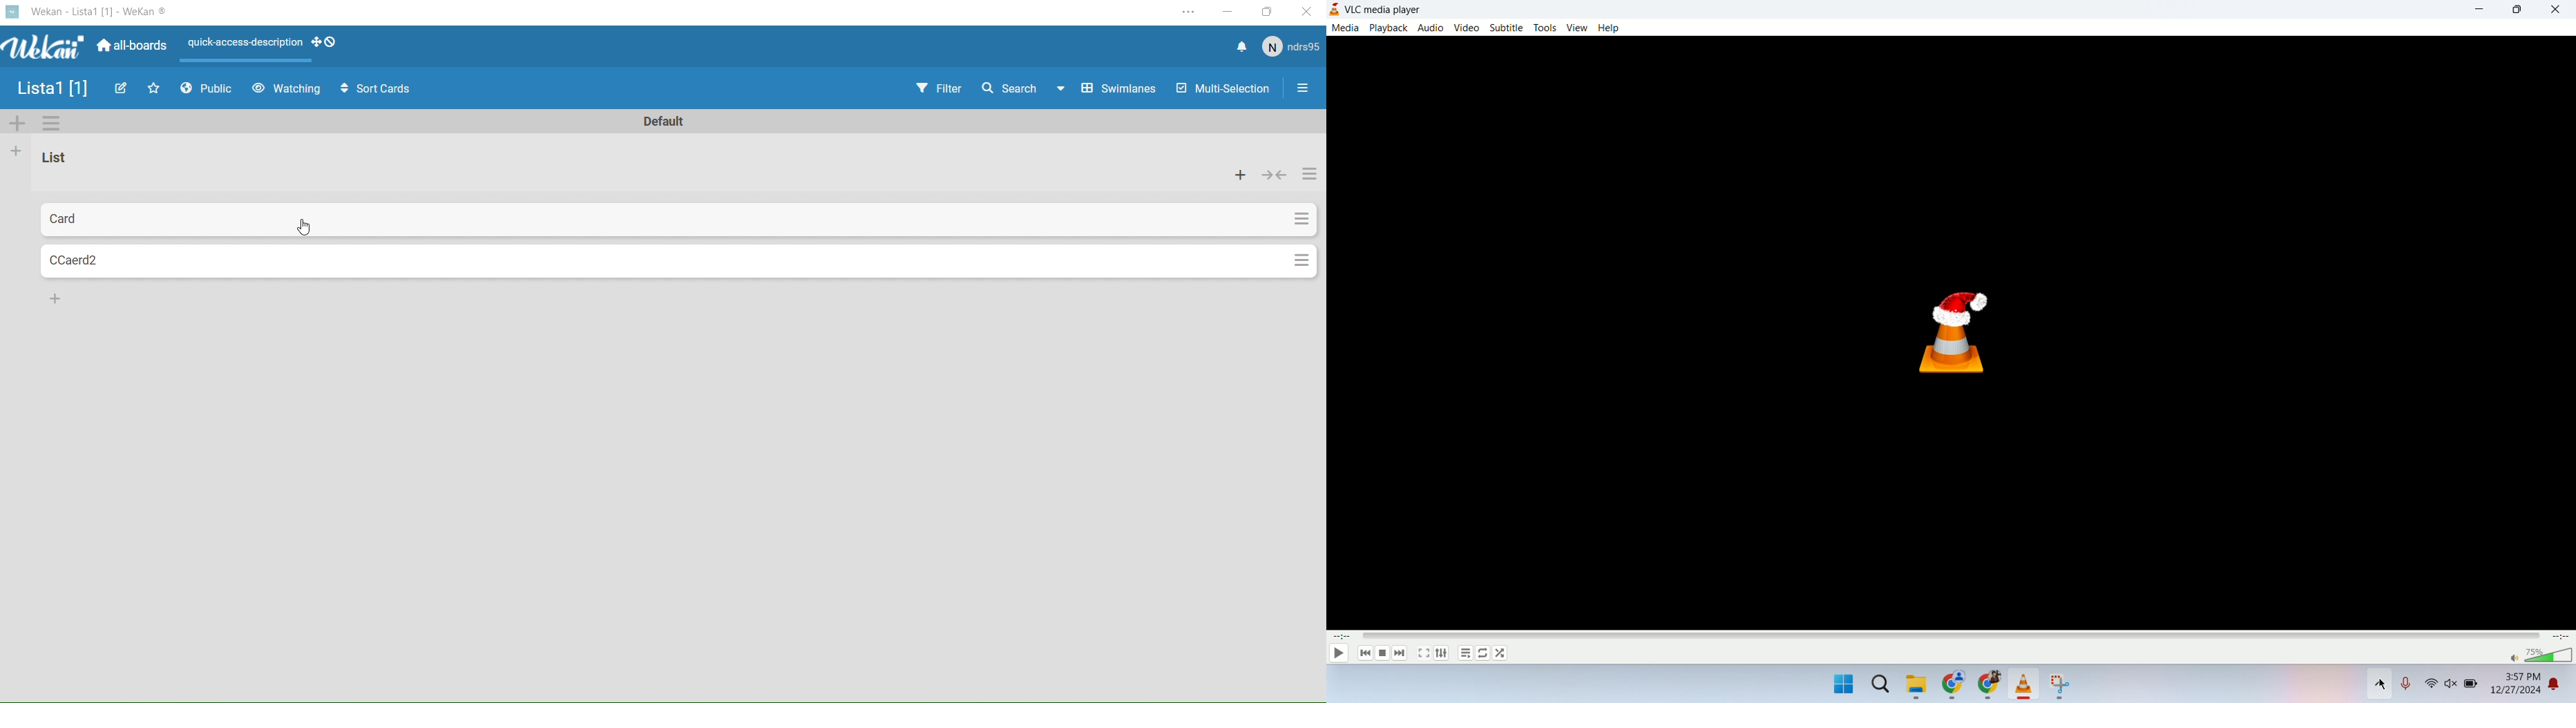 This screenshot has height=728, width=2576. I want to click on wifi, so click(2431, 686).